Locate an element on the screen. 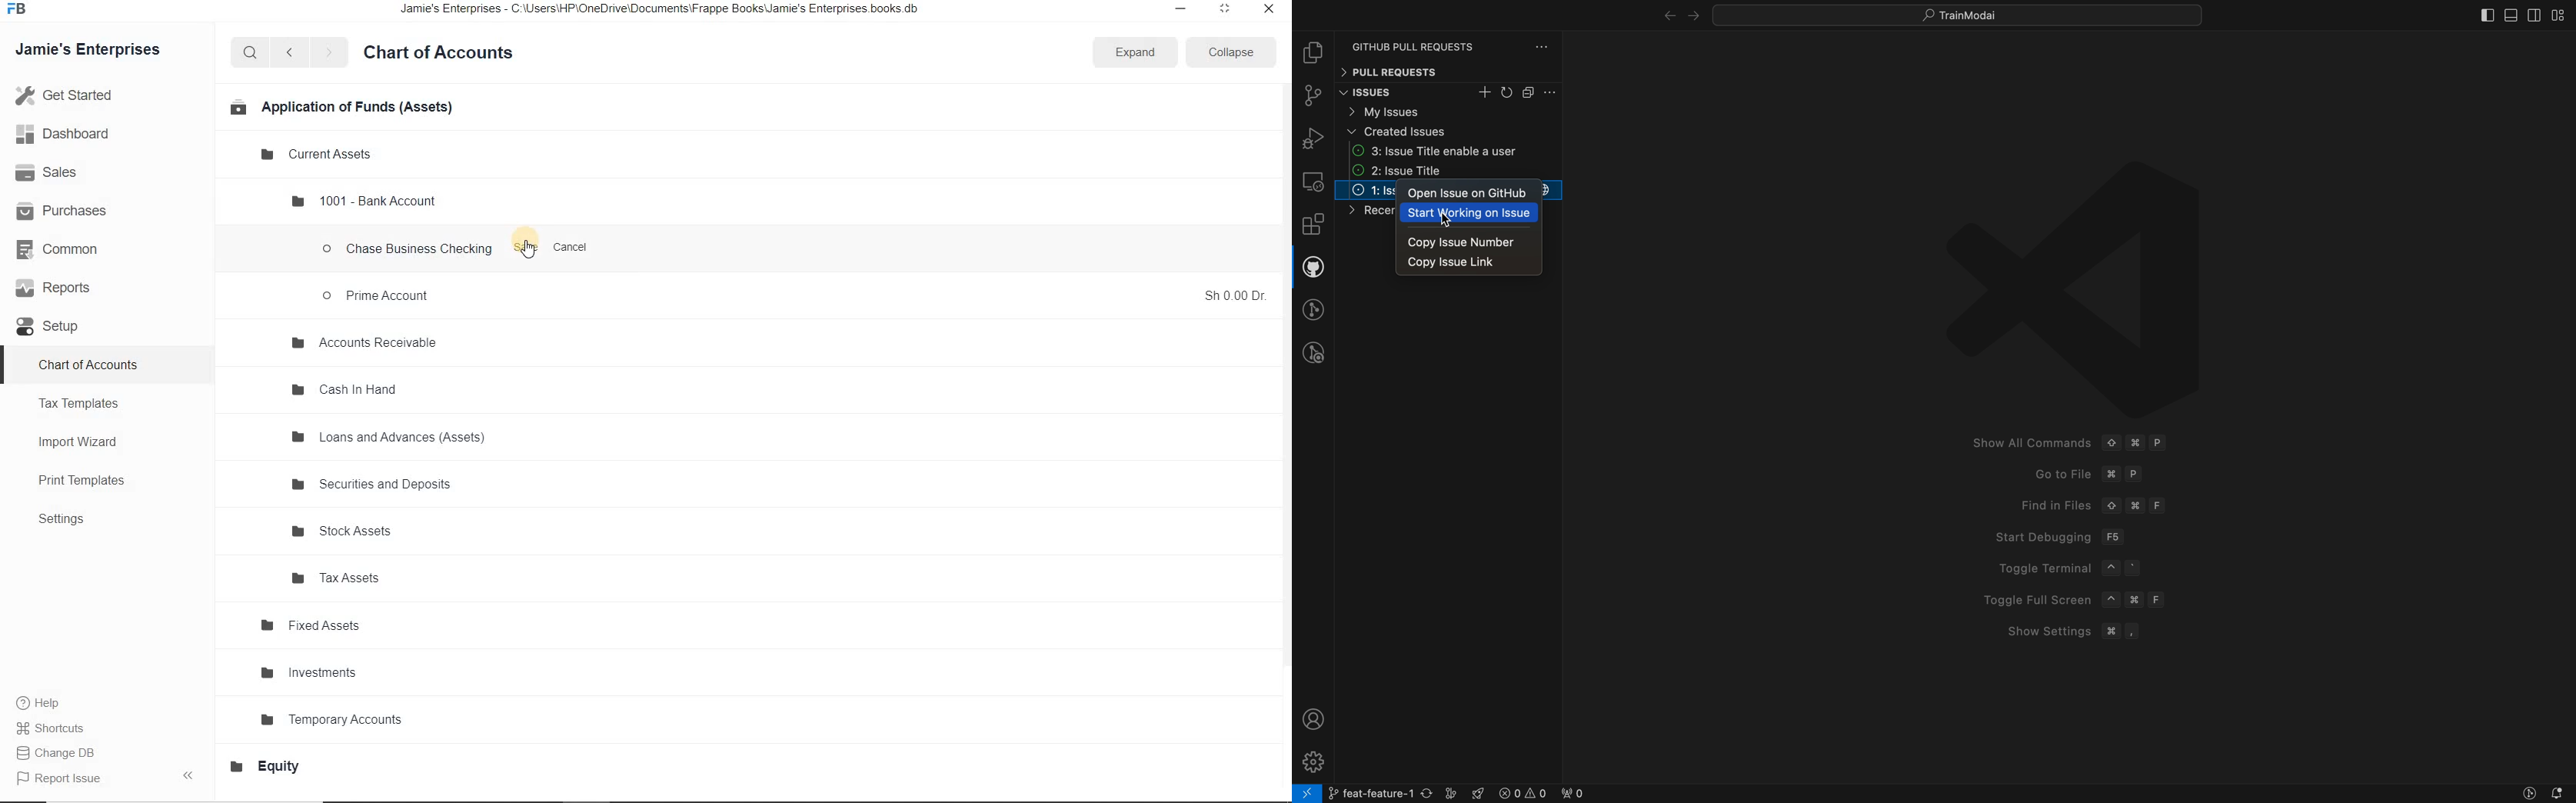 This screenshot has width=2576, height=812. Help is located at coordinates (46, 705).